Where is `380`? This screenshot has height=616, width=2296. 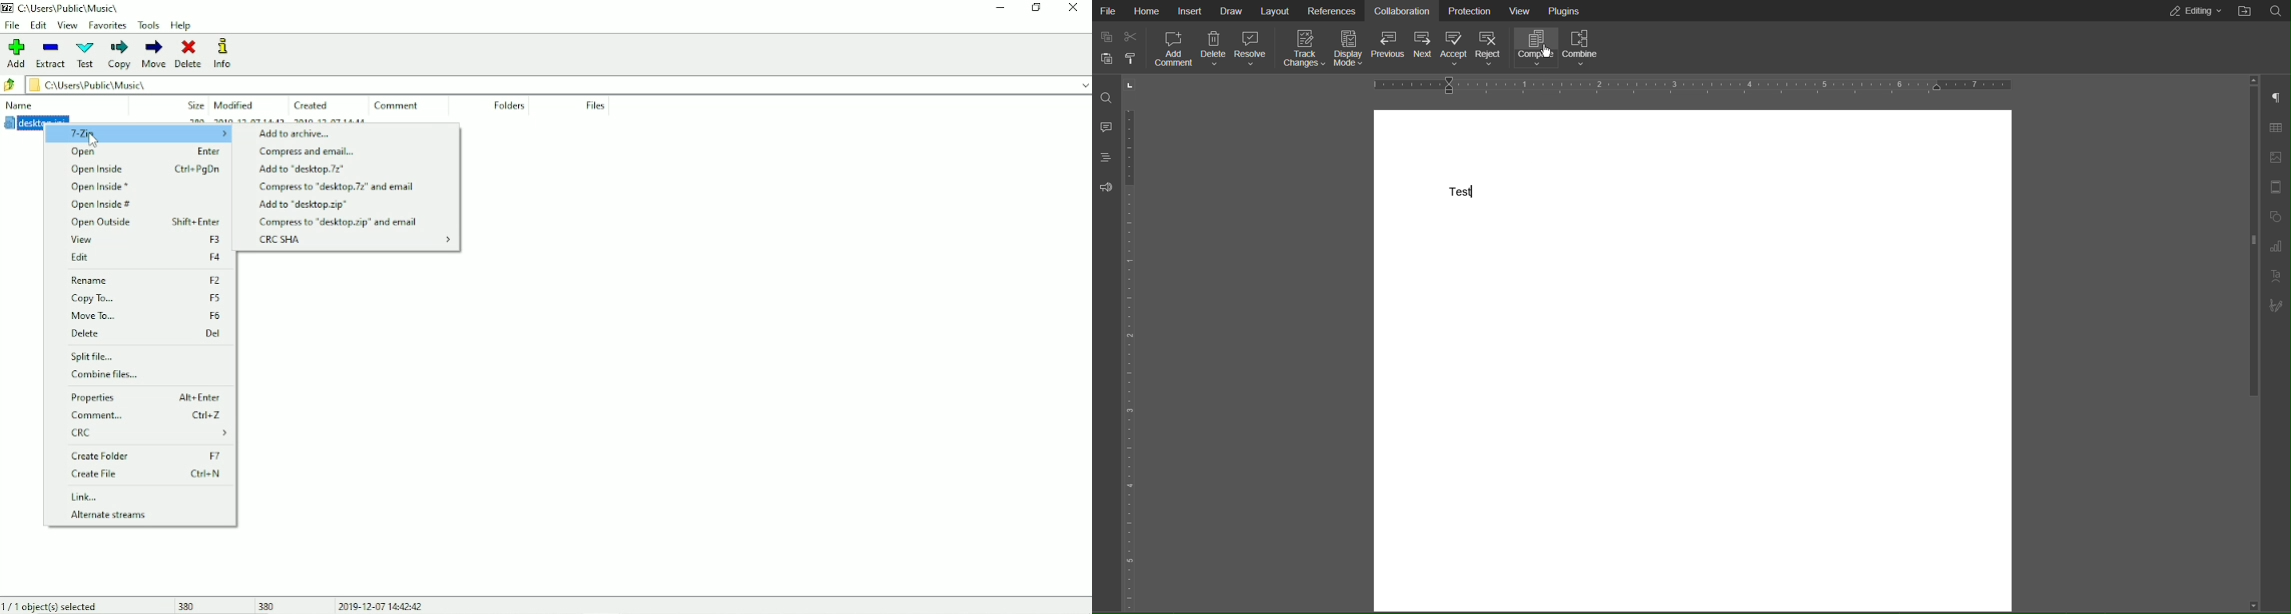
380 is located at coordinates (187, 604).